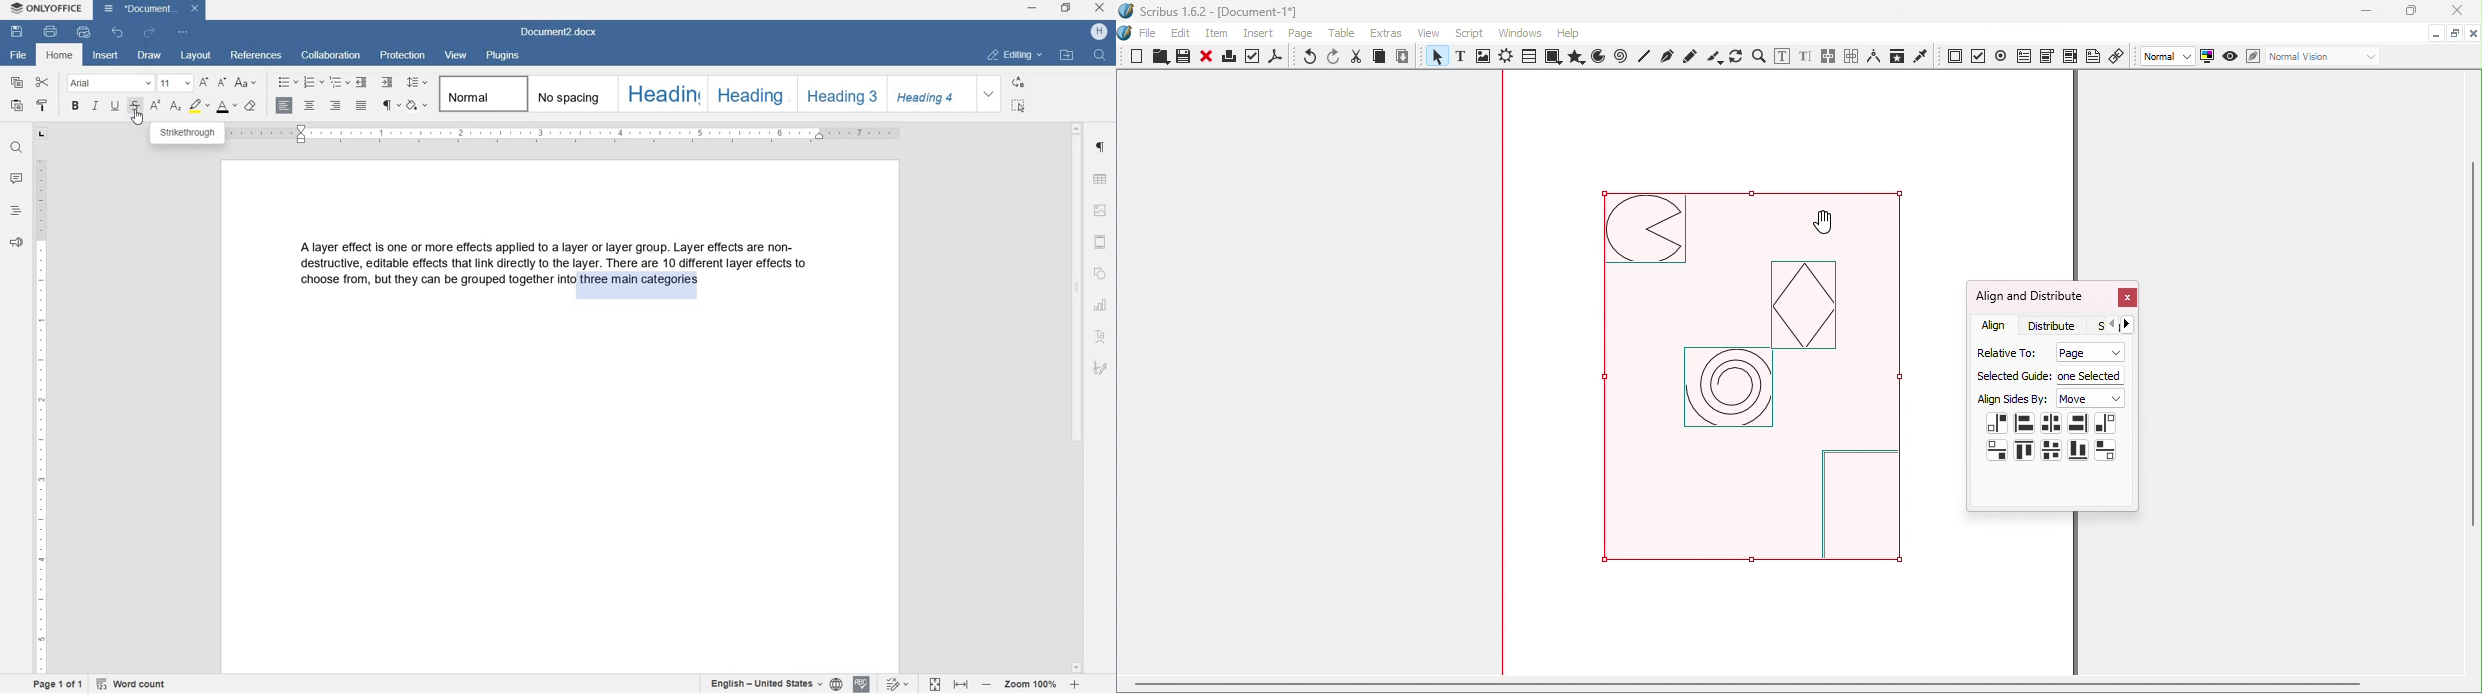 This screenshot has height=700, width=2492. Describe the element at coordinates (285, 106) in the screenshot. I see `align left` at that location.